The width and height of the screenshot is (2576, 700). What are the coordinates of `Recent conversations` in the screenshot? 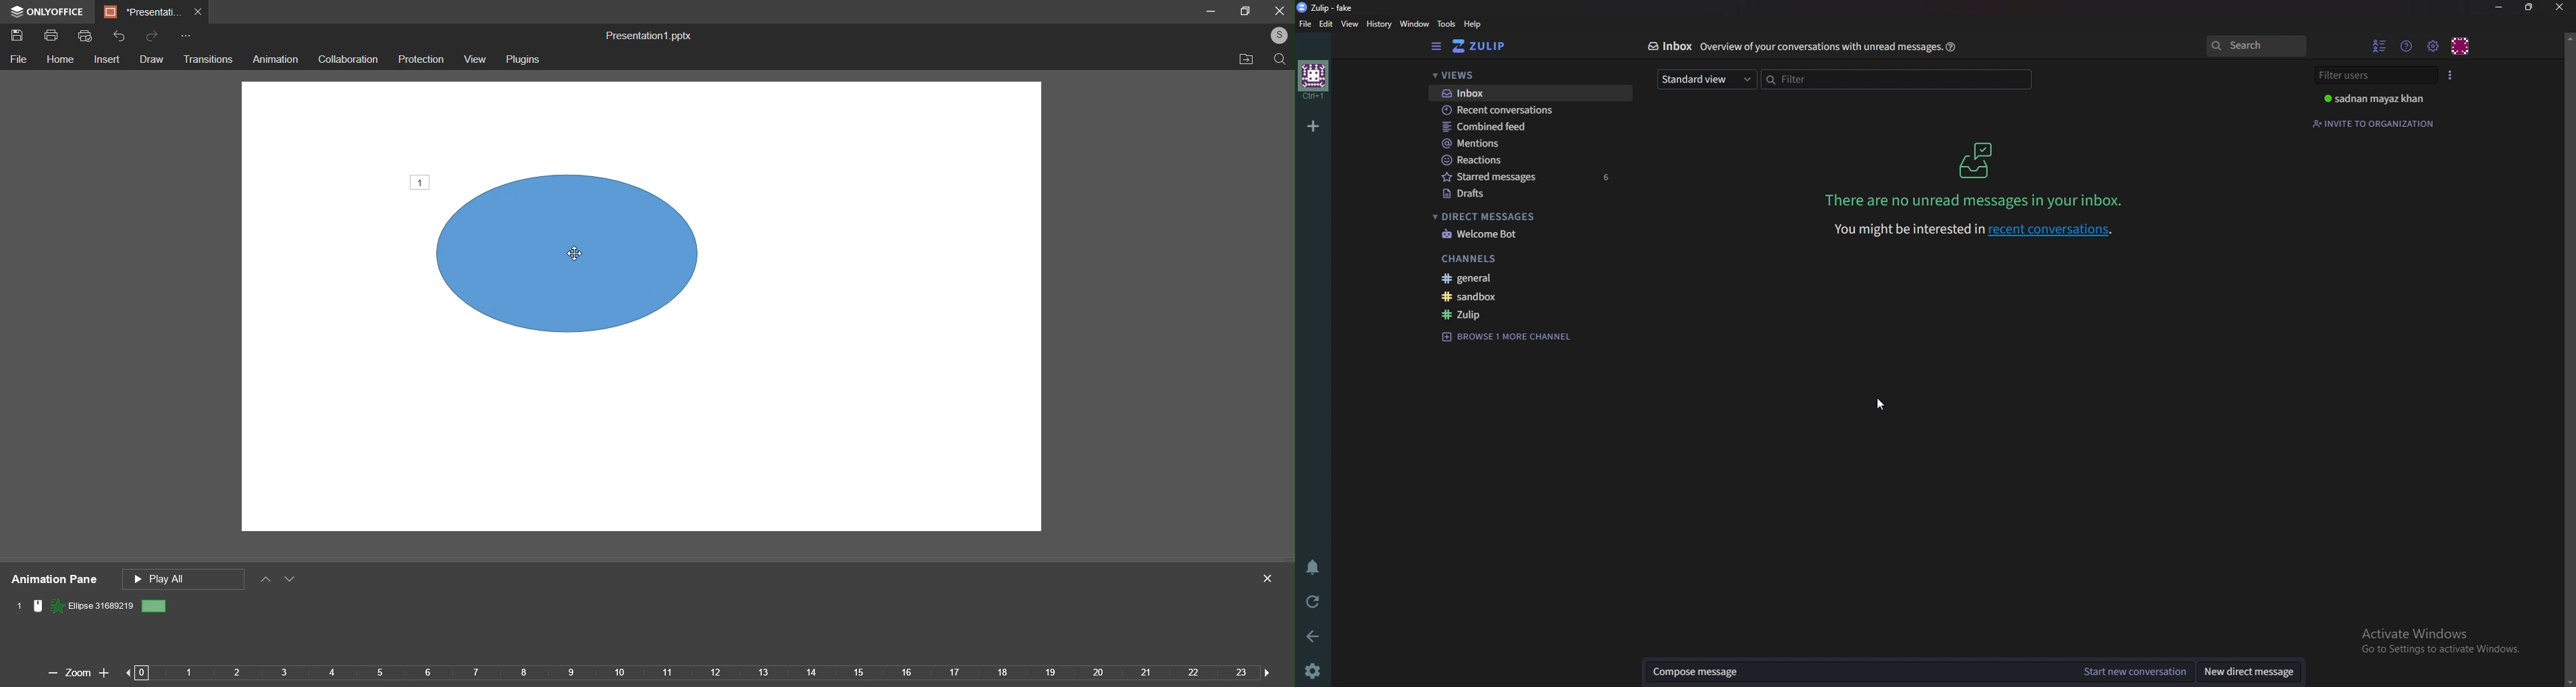 It's located at (1529, 110).